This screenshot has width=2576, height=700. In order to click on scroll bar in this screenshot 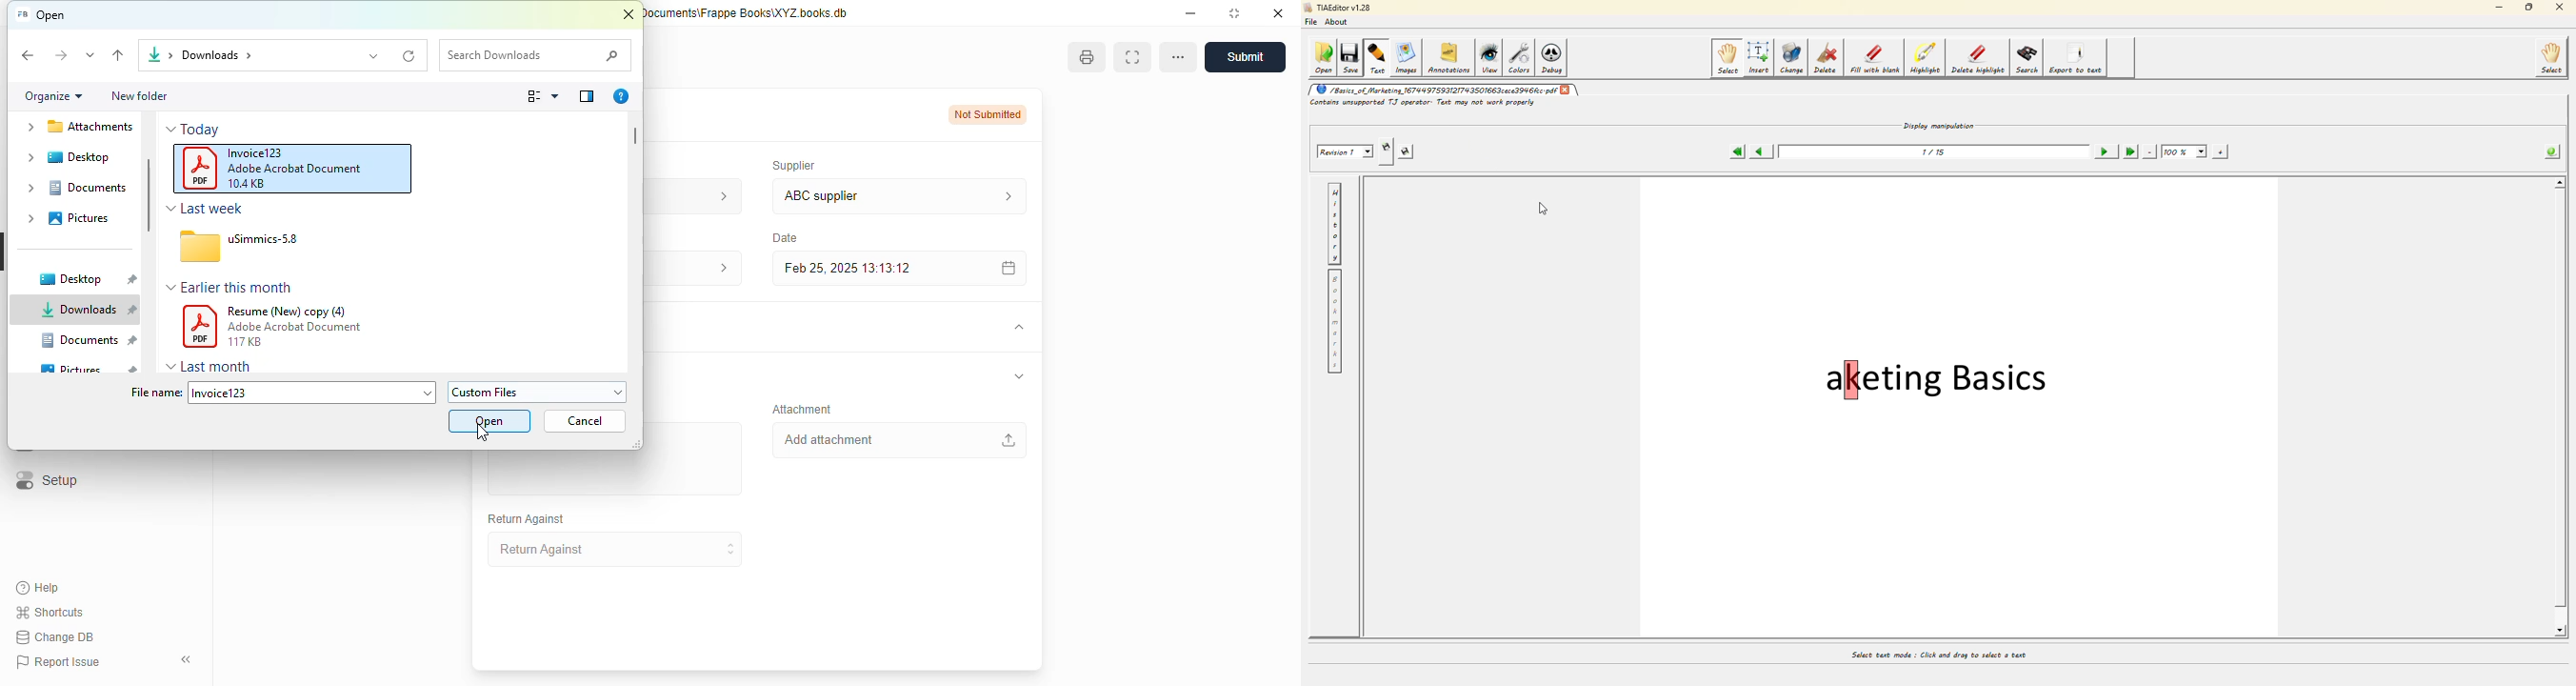, I will do `click(635, 135)`.